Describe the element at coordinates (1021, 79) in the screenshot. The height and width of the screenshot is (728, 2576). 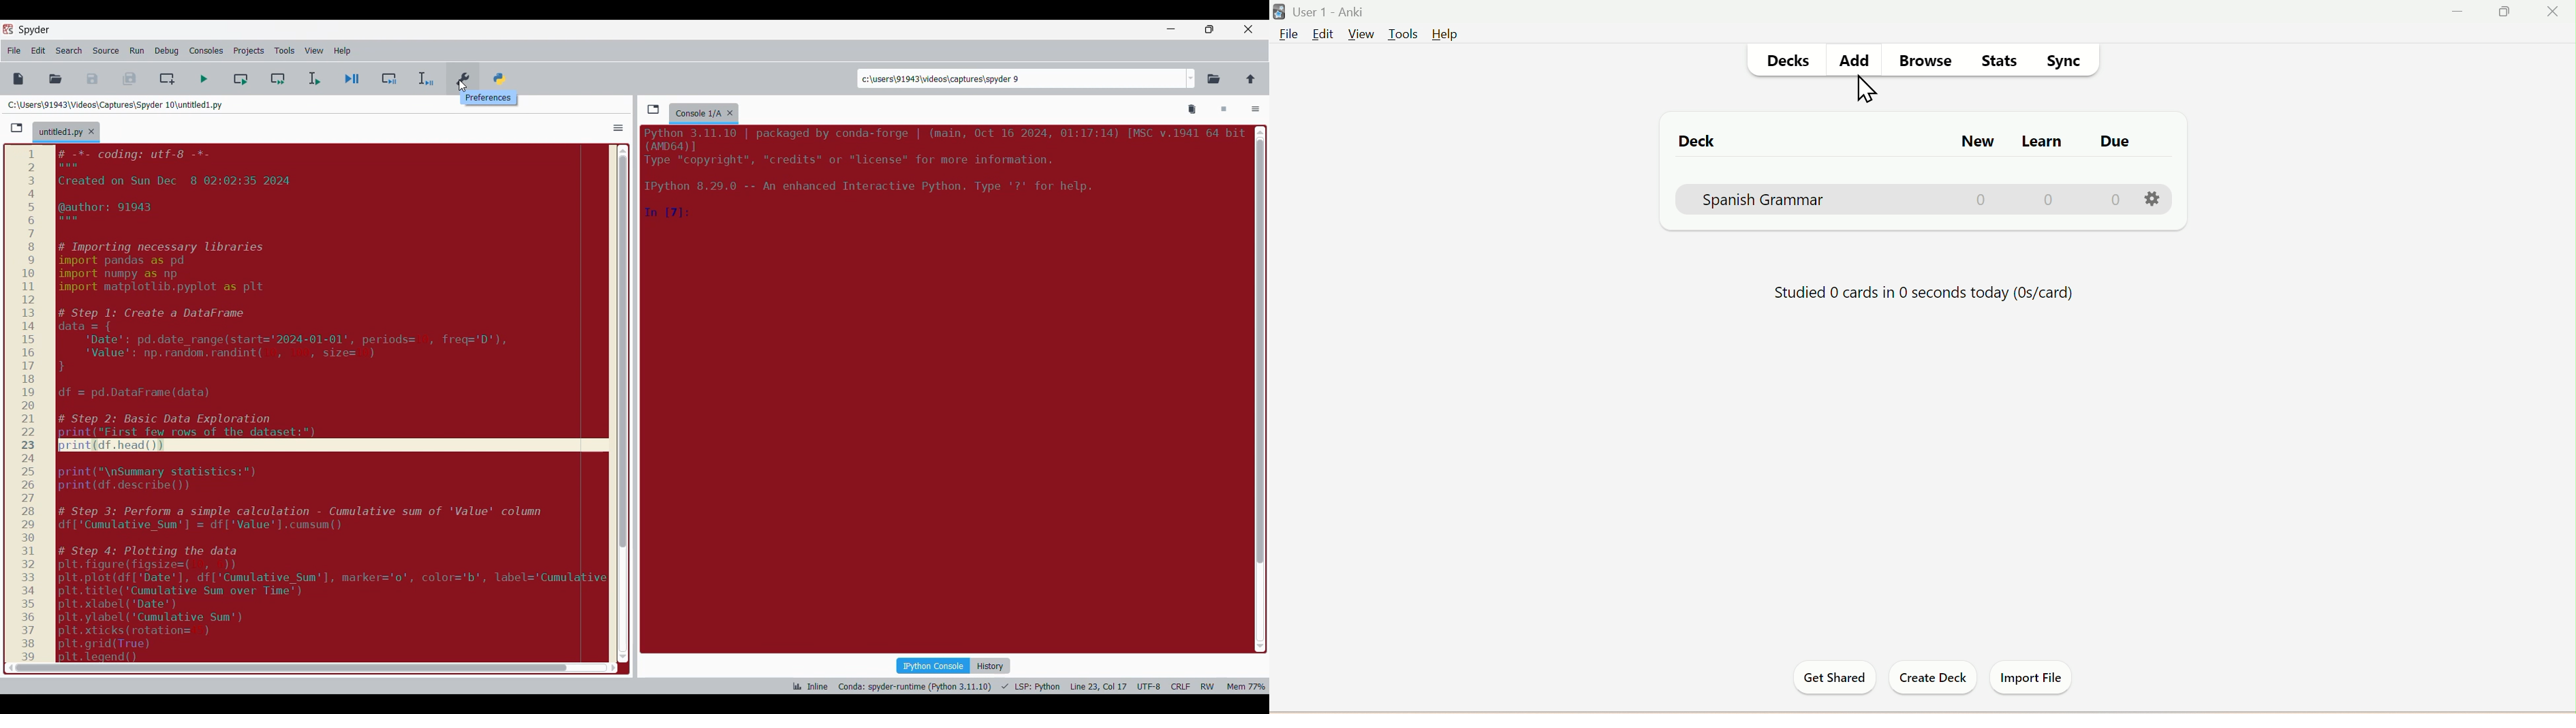
I see `Enter locations` at that location.